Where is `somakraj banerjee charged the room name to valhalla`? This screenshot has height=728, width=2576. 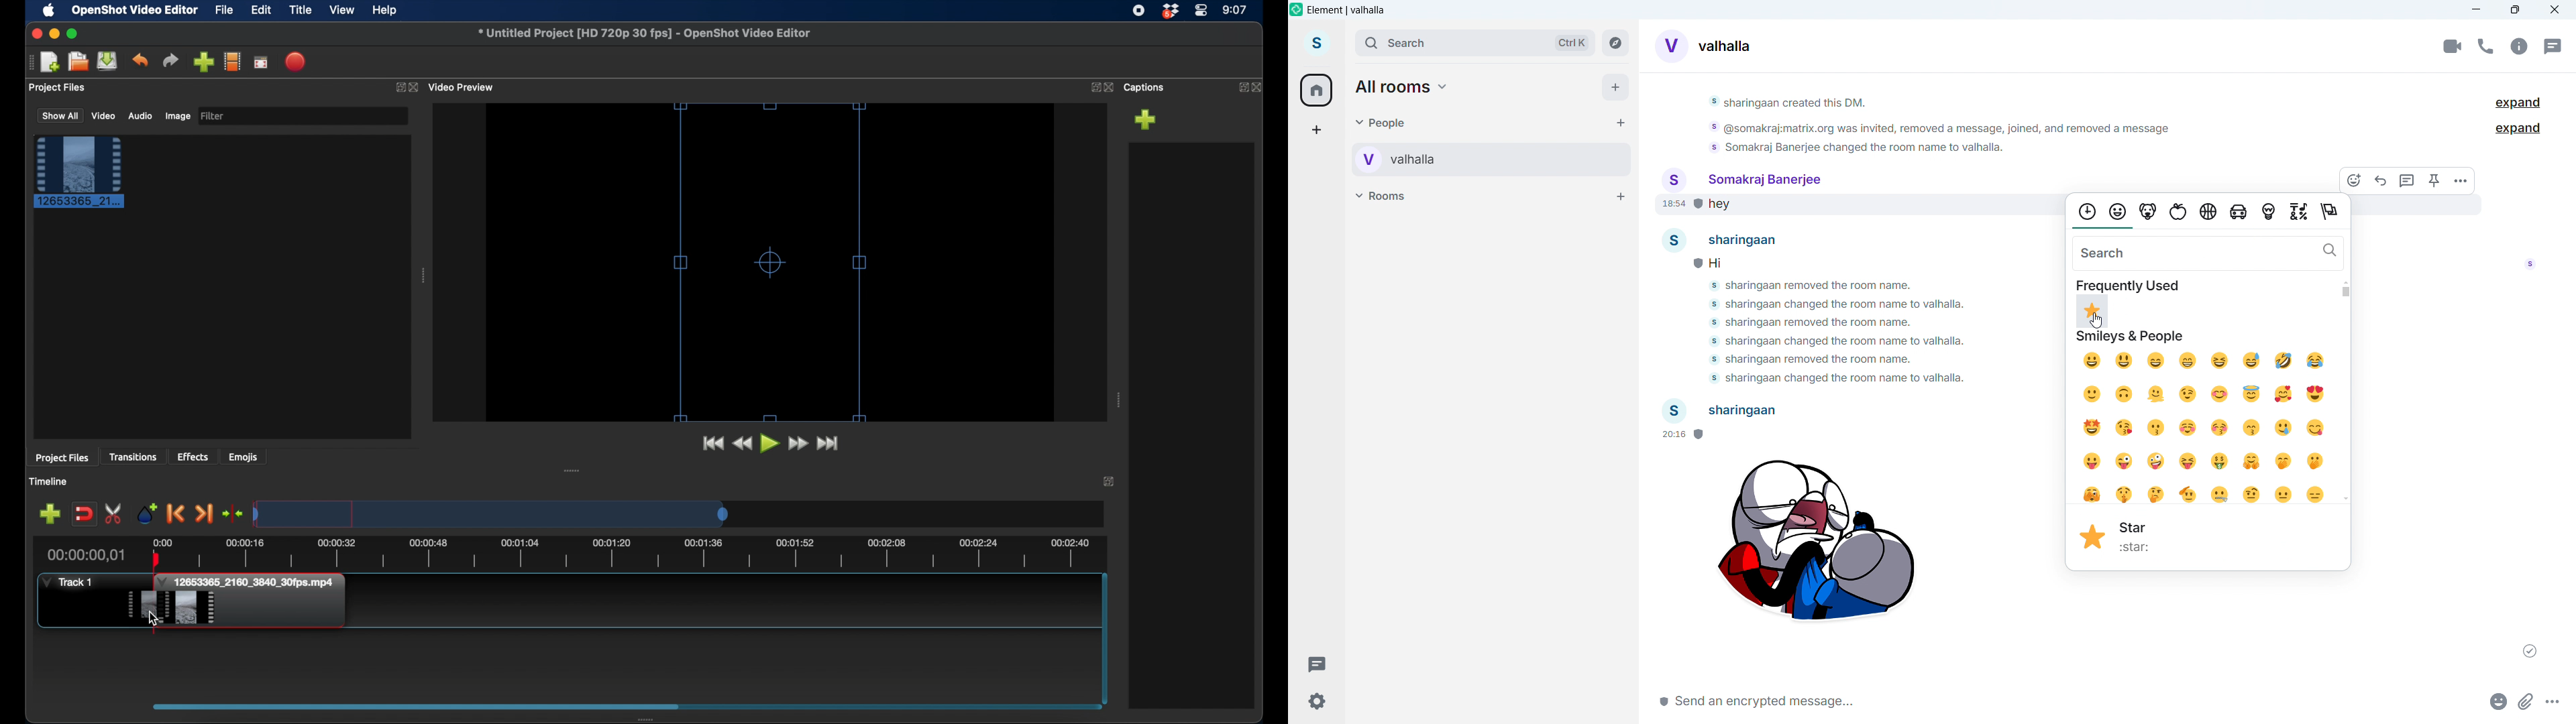 somakraj banerjee charged the room name to valhalla is located at coordinates (1831, 379).